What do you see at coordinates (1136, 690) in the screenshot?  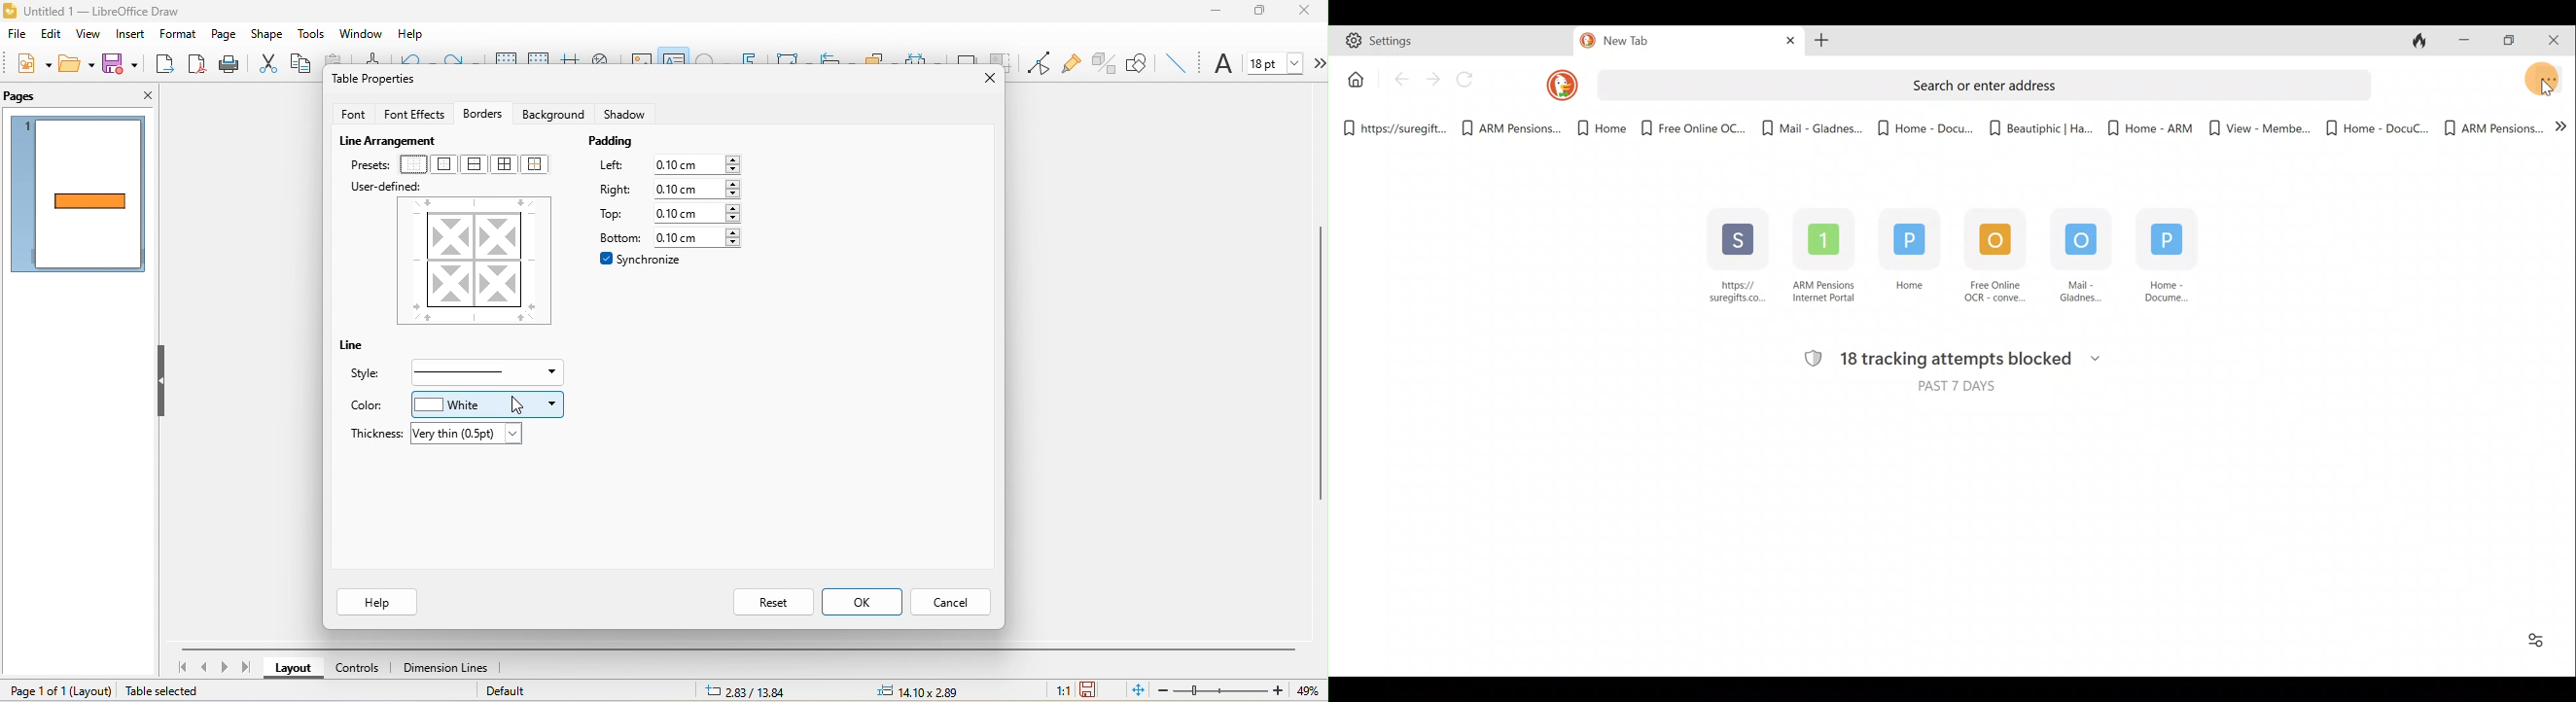 I see `fit page to current window` at bounding box center [1136, 690].